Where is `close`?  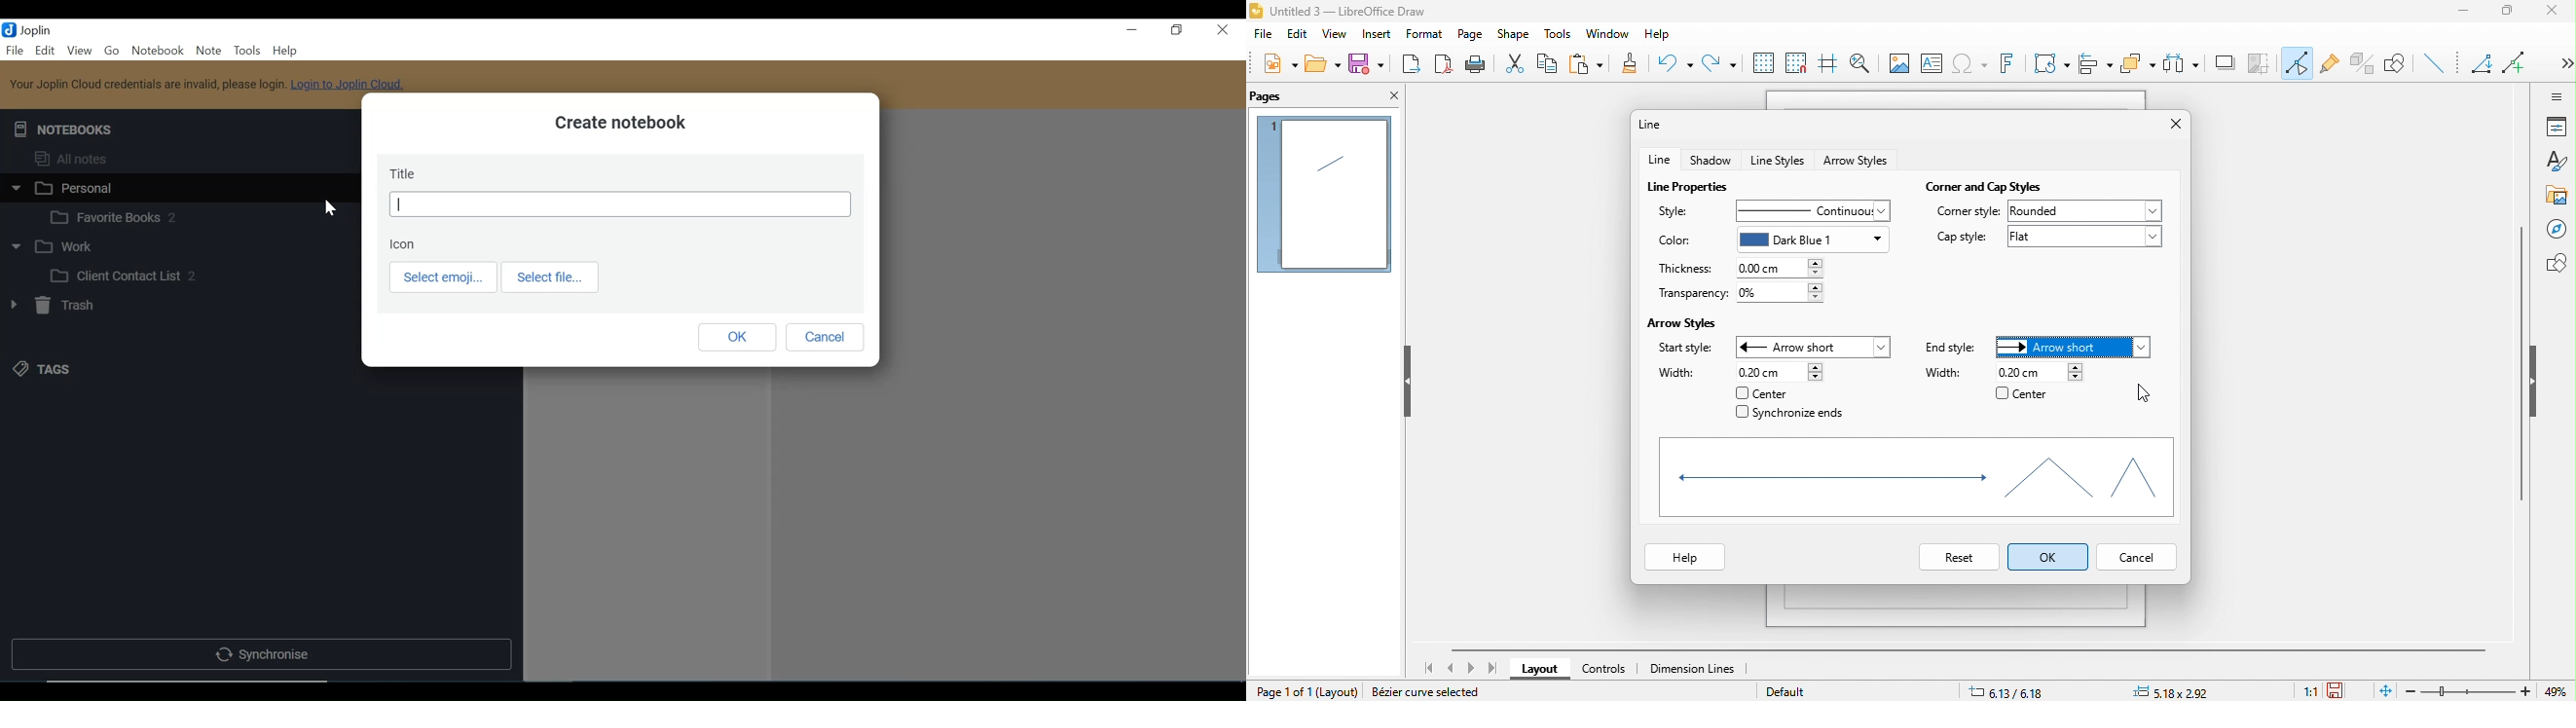 close is located at coordinates (1391, 97).